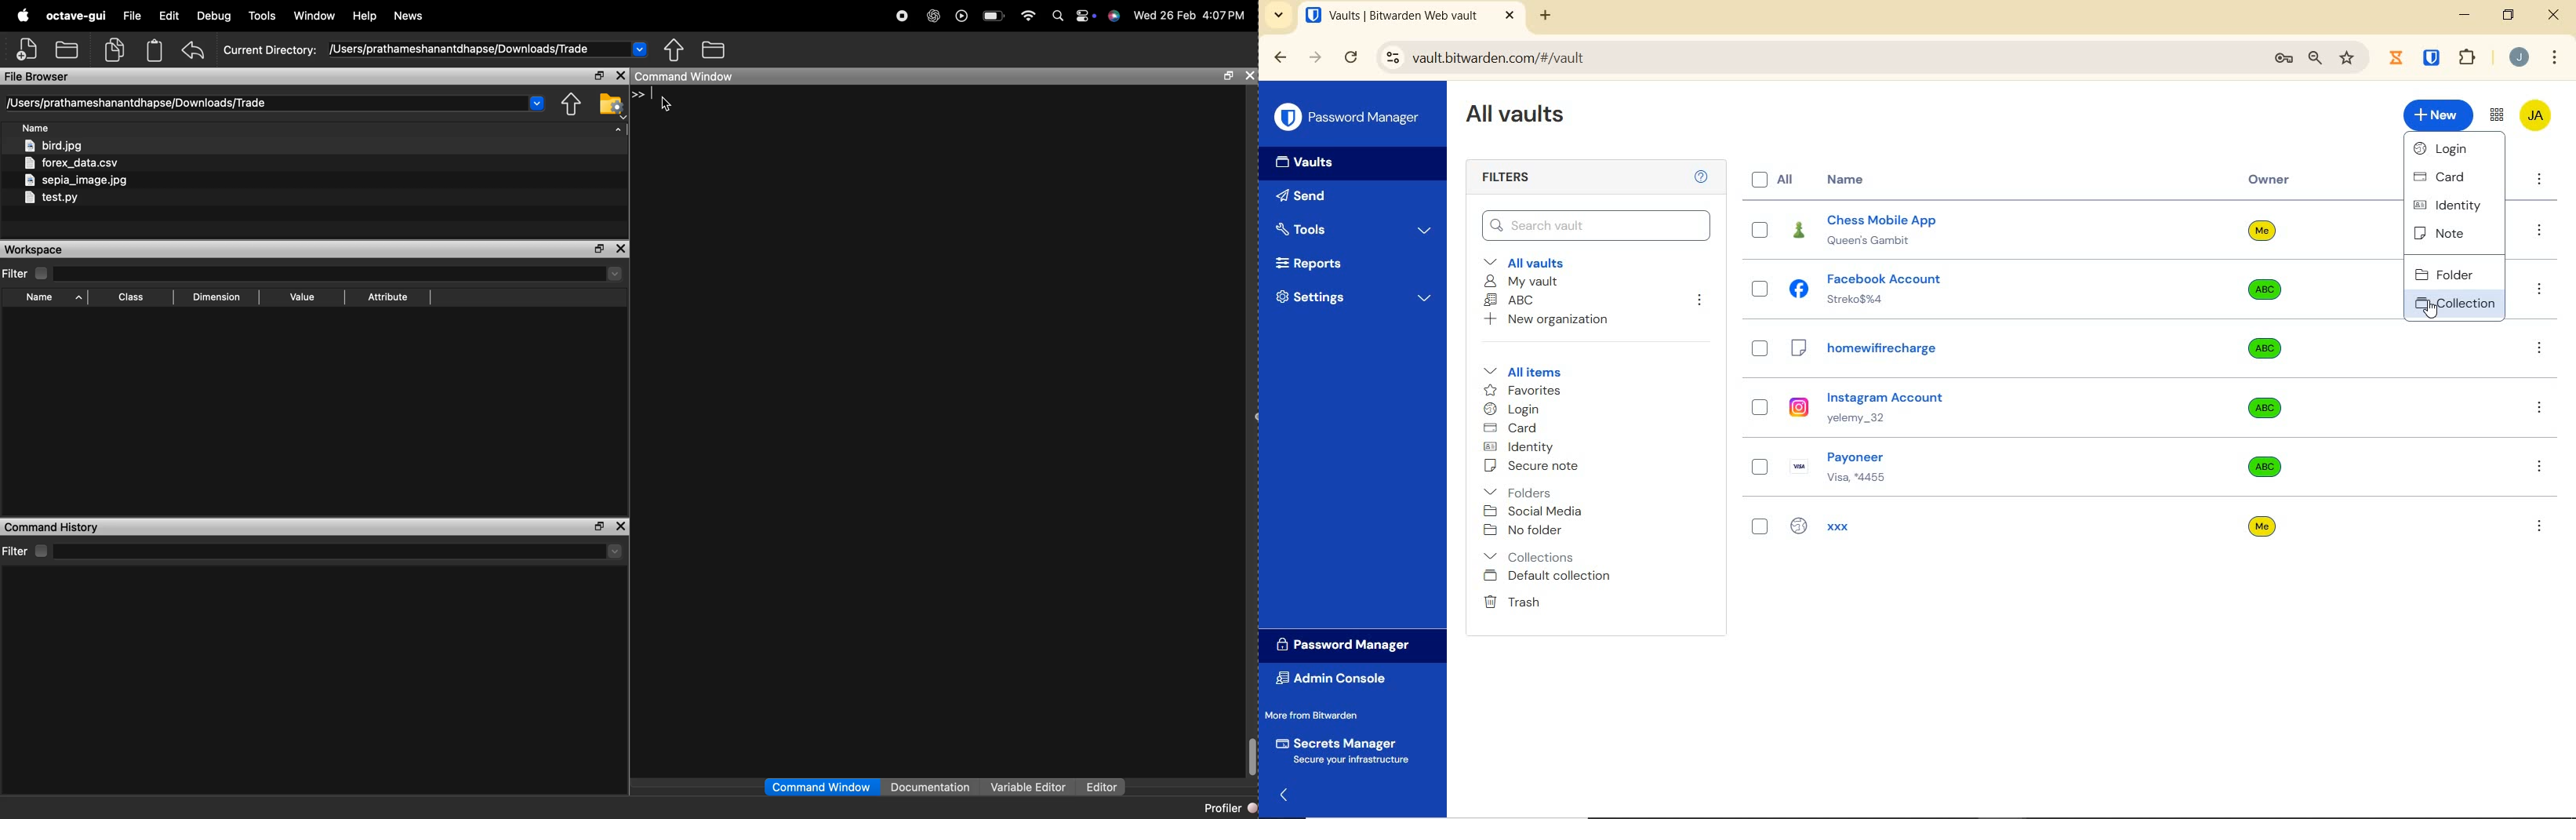 This screenshot has width=2576, height=840. What do you see at coordinates (168, 15) in the screenshot?
I see `Edit` at bounding box center [168, 15].